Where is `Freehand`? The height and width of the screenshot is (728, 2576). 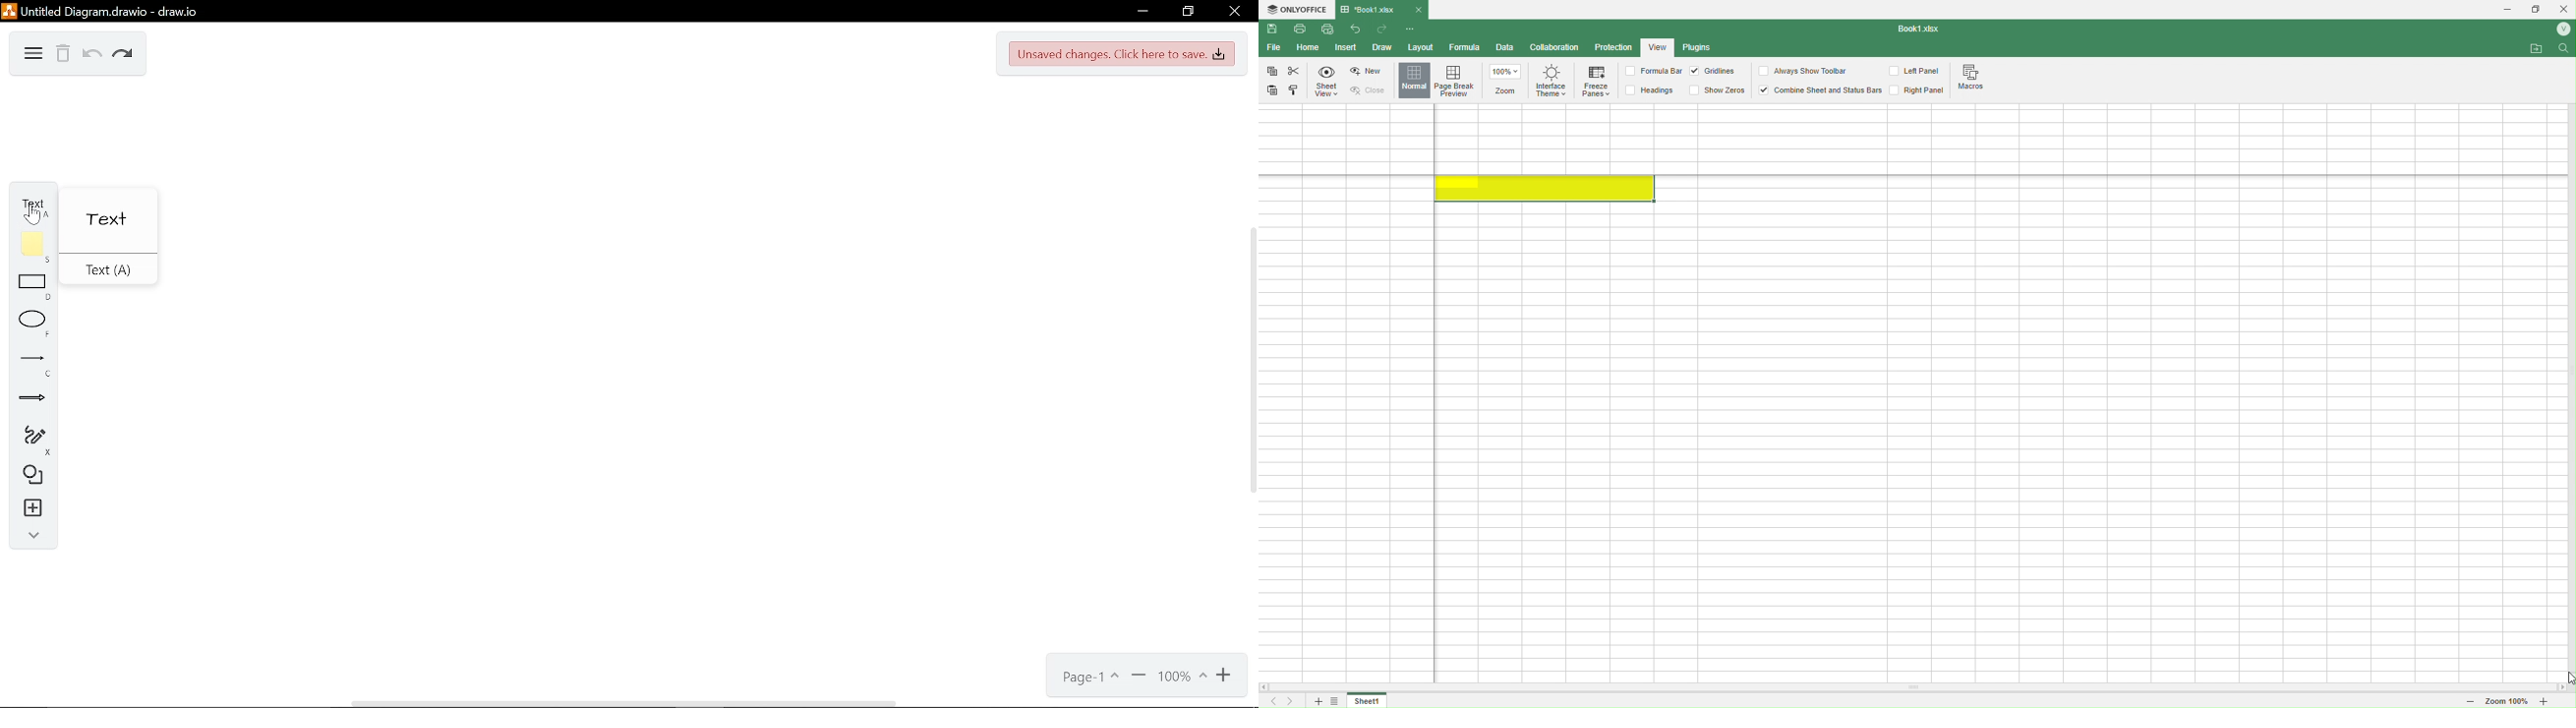
Freehand is located at coordinates (29, 440).